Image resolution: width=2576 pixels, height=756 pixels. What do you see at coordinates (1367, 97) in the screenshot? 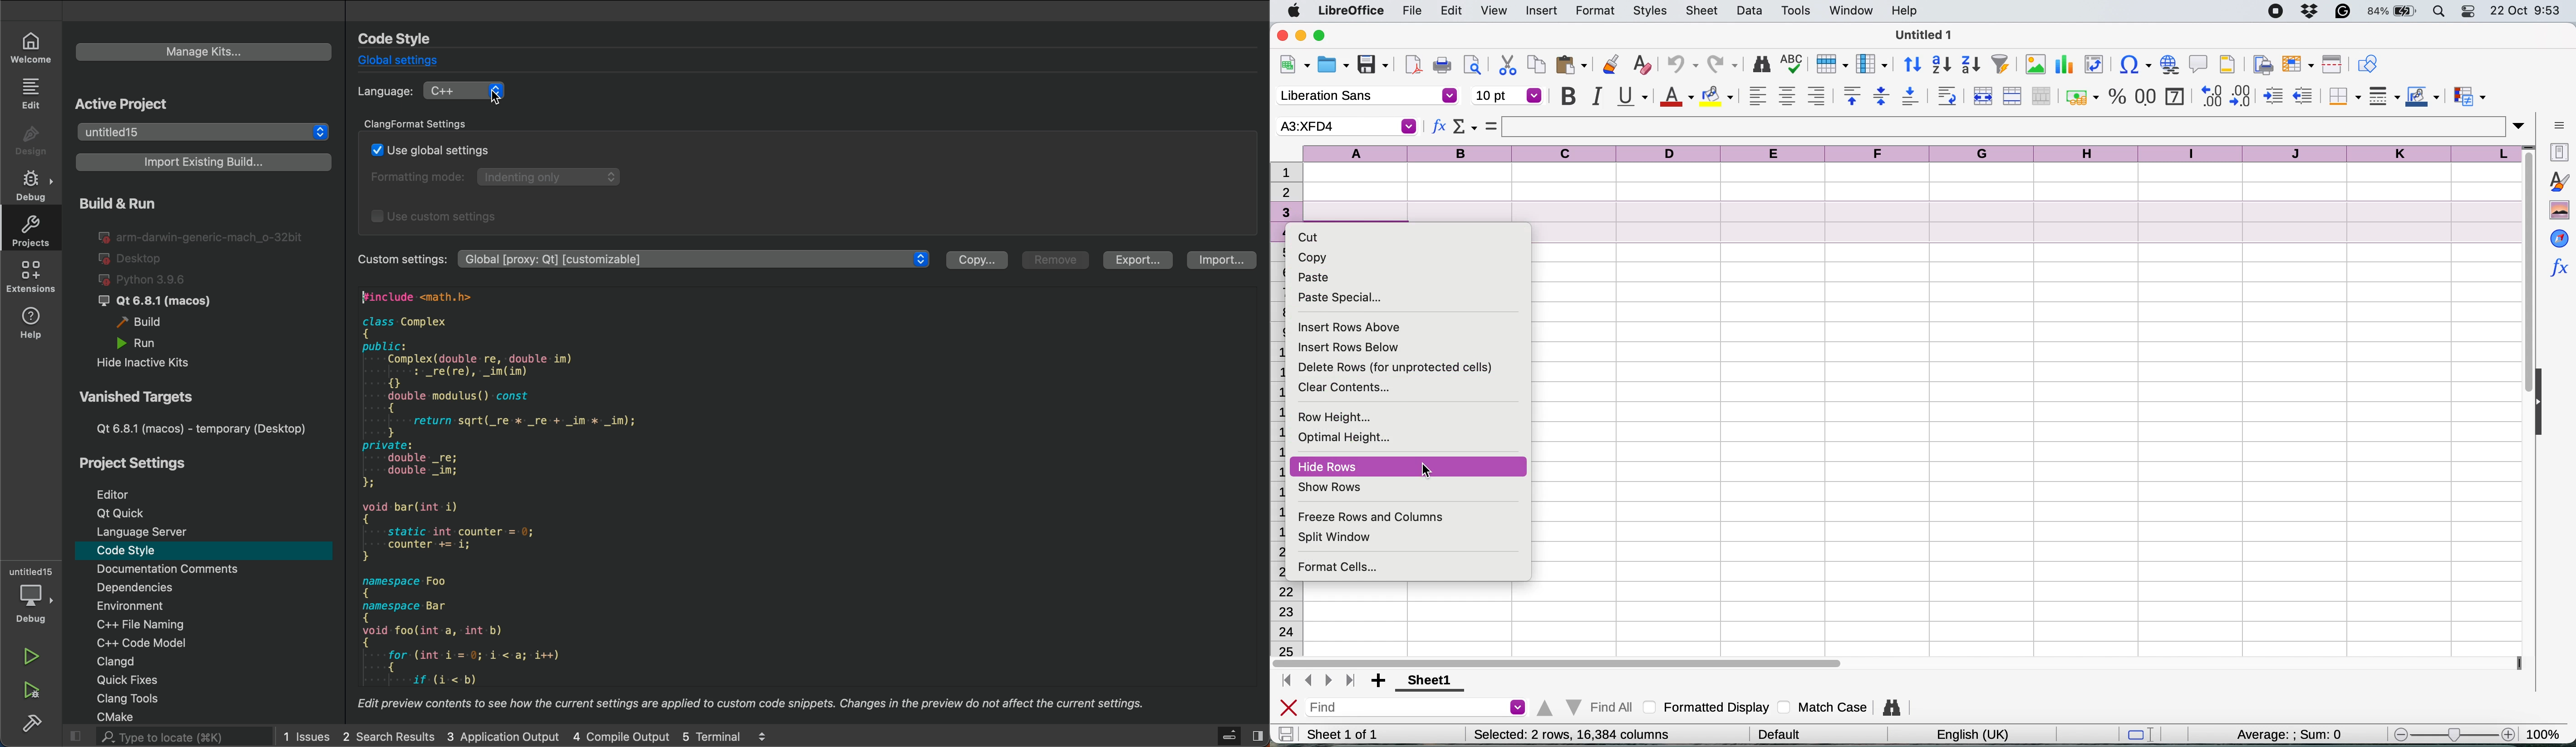
I see `font` at bounding box center [1367, 97].